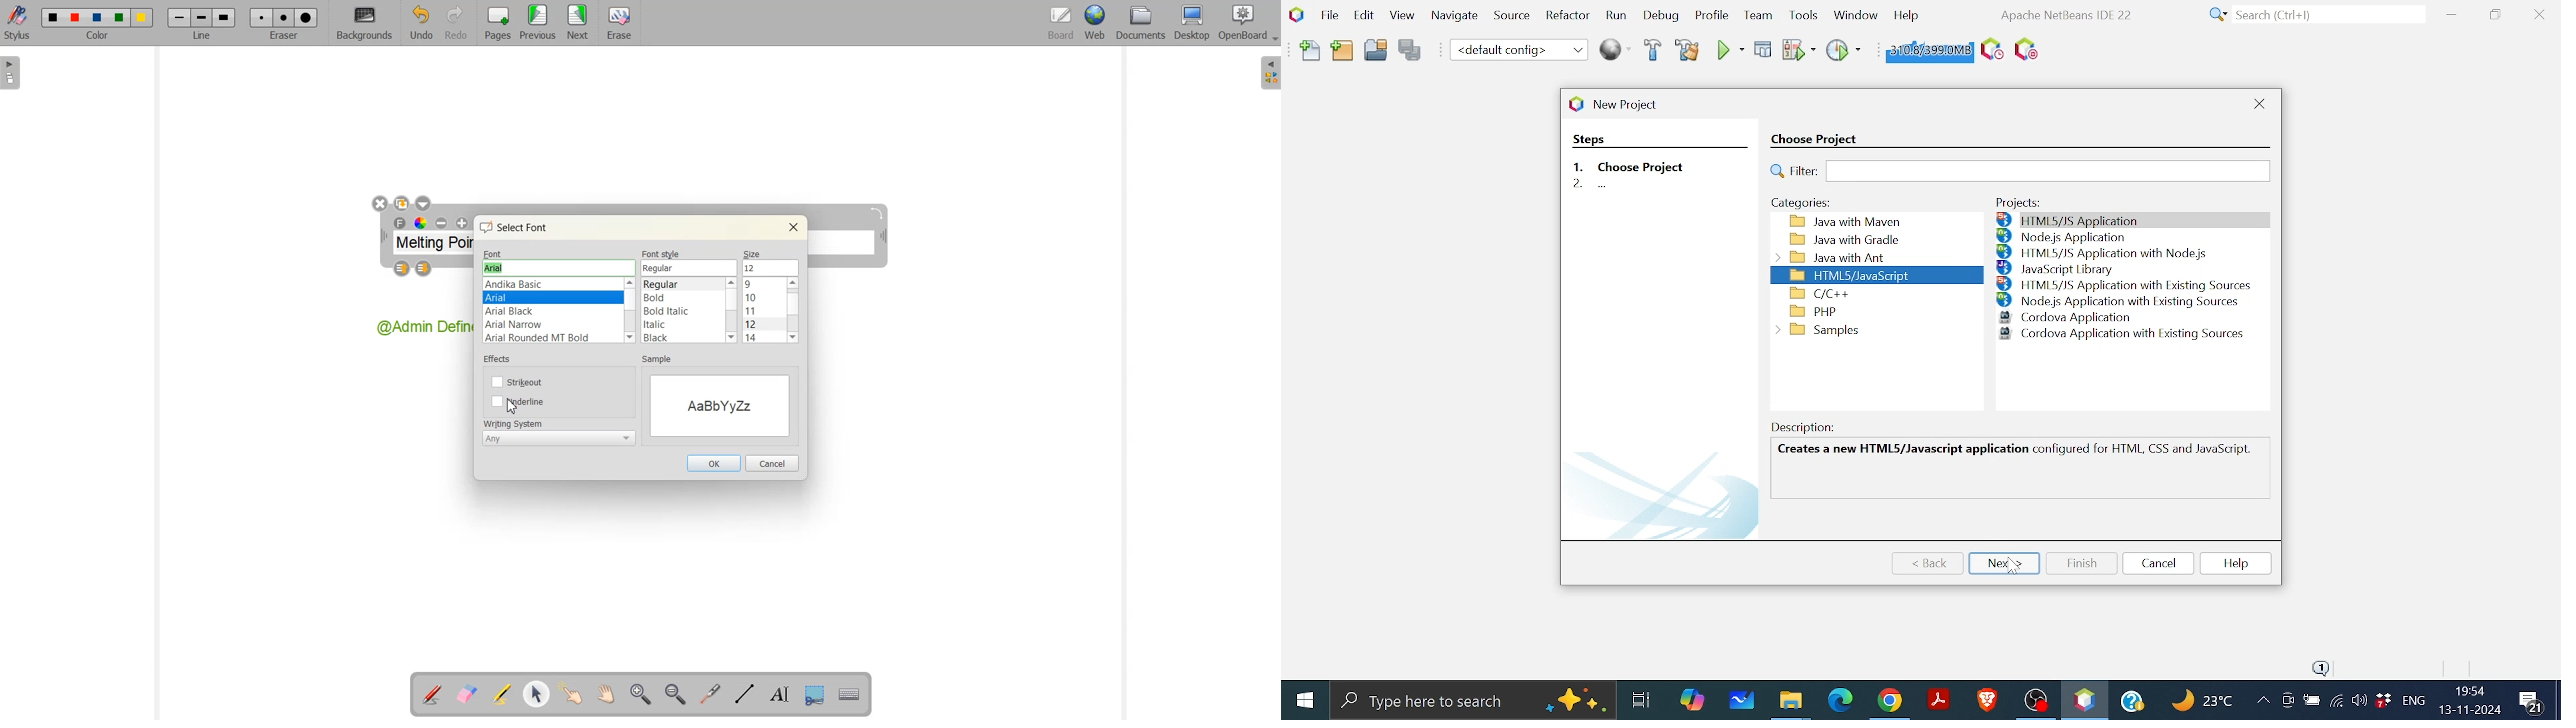 The width and height of the screenshot is (2576, 728). What do you see at coordinates (1059, 24) in the screenshot?
I see `Board` at bounding box center [1059, 24].